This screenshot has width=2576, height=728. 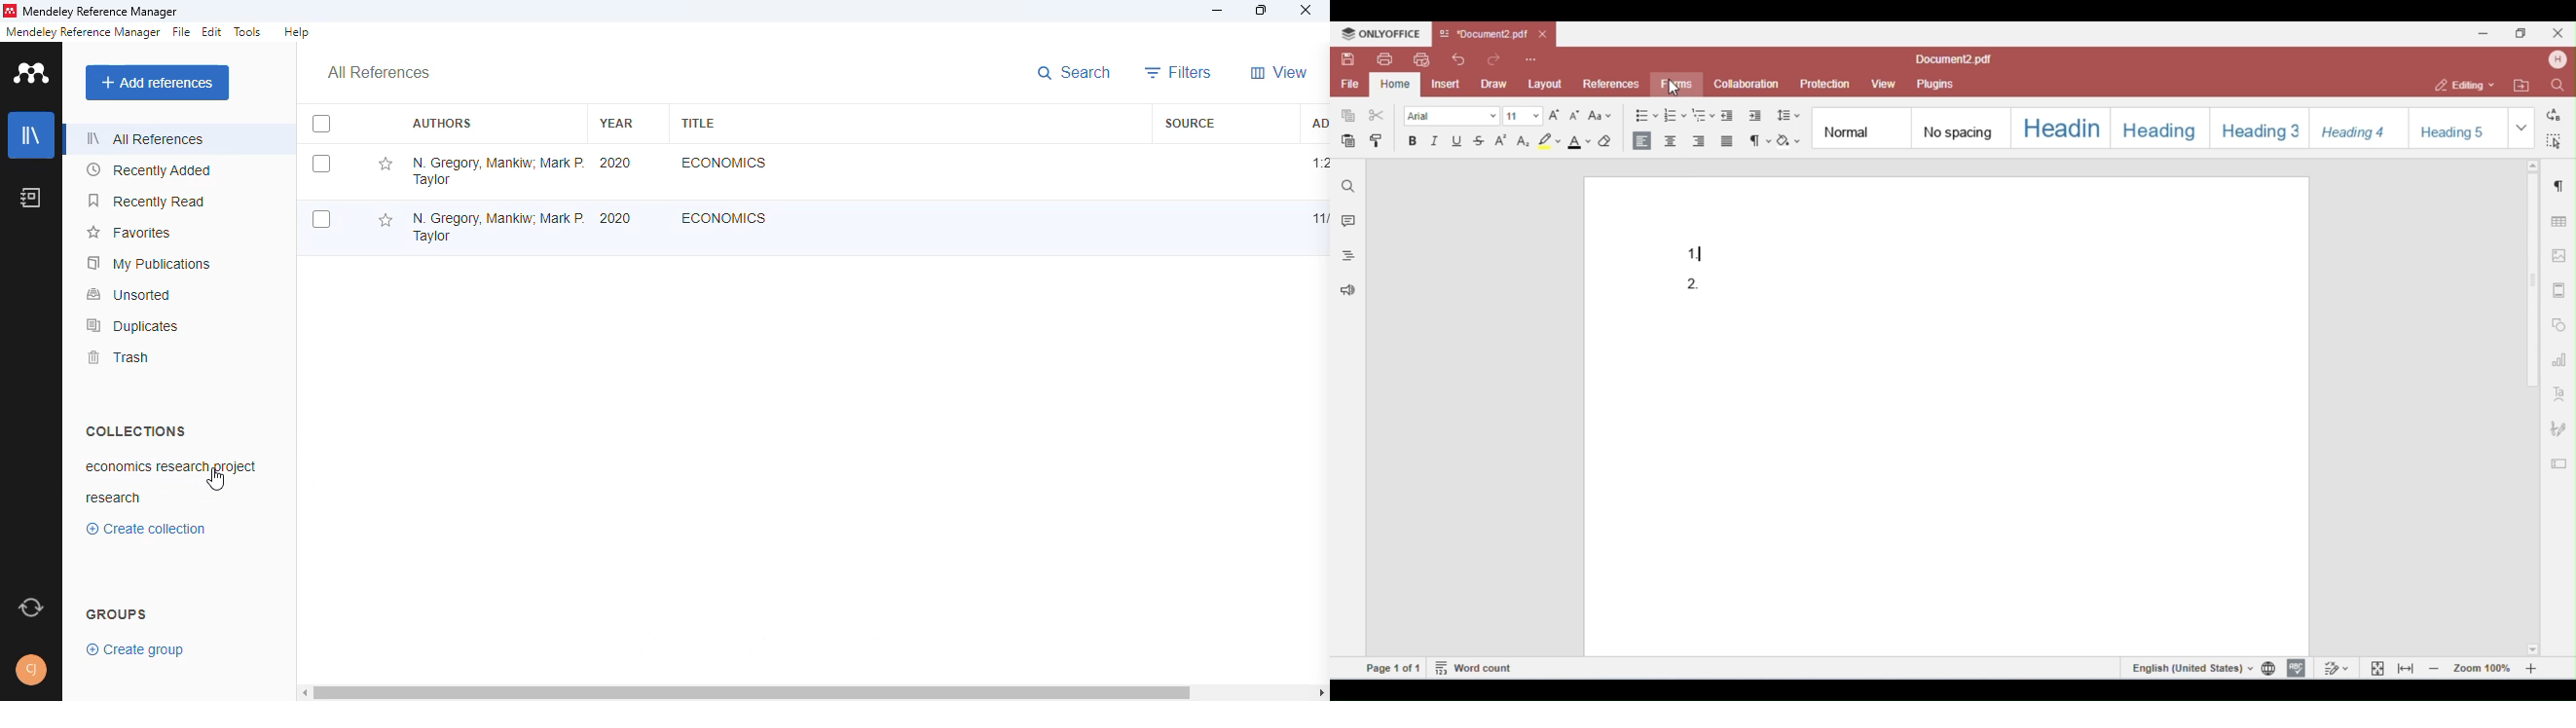 What do you see at coordinates (697, 123) in the screenshot?
I see `title` at bounding box center [697, 123].